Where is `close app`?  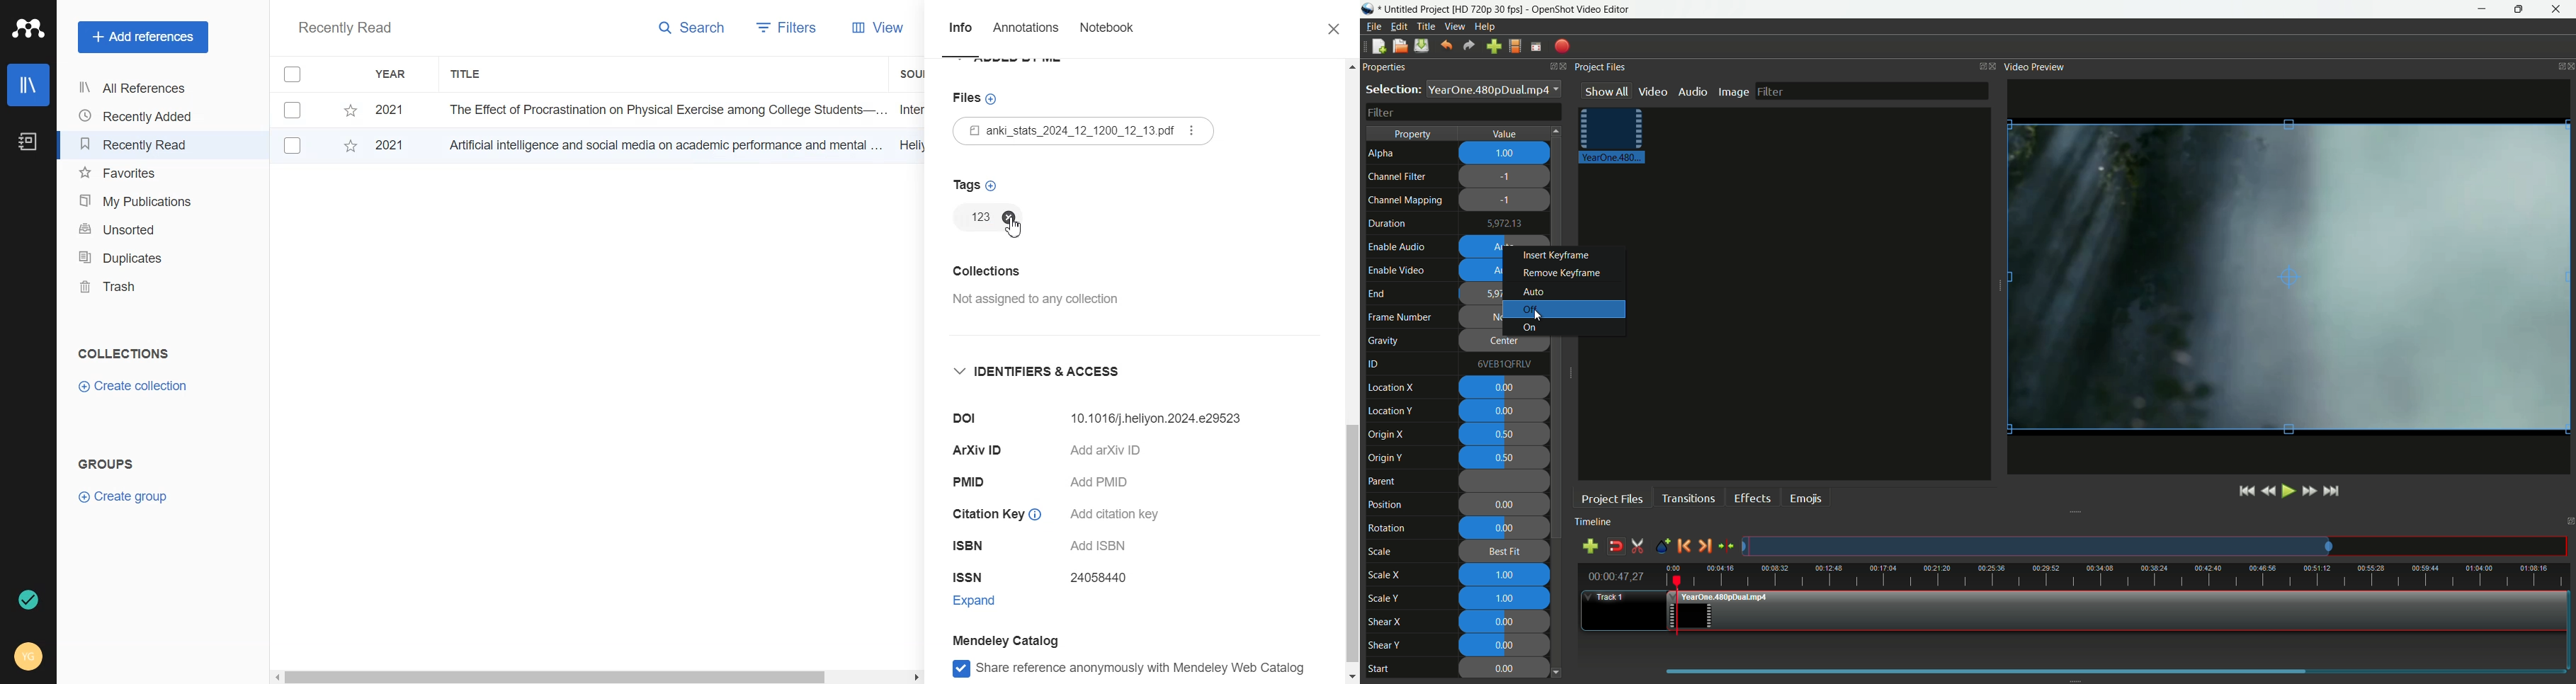 close app is located at coordinates (2558, 10).